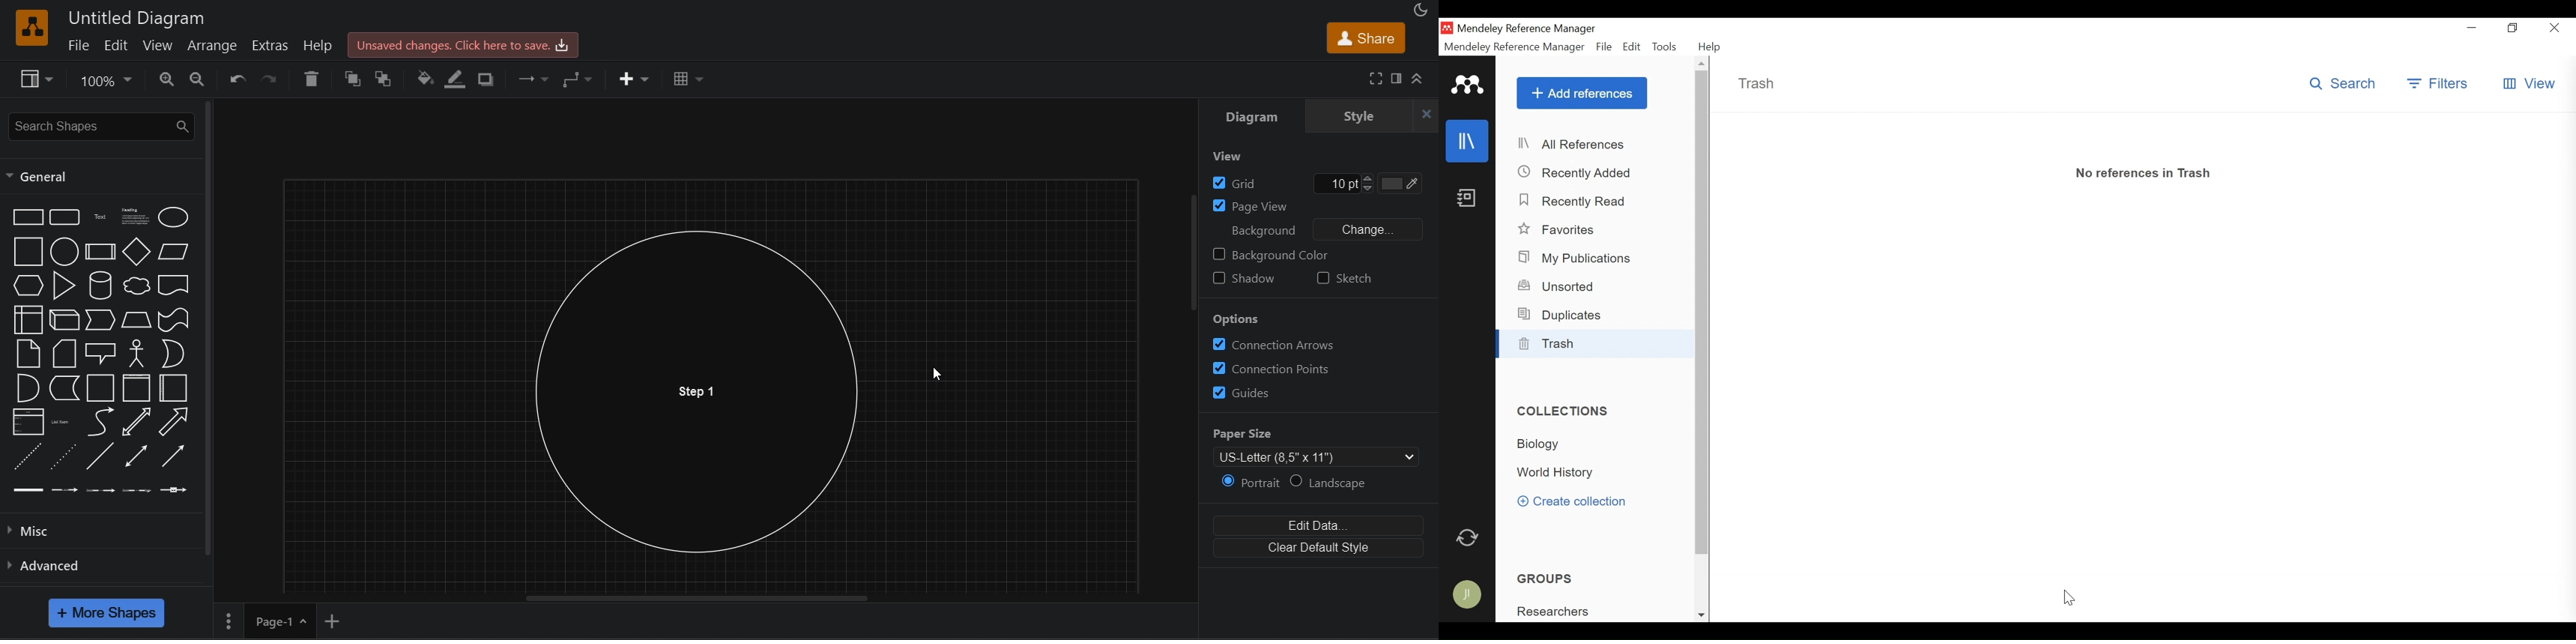 The width and height of the screenshot is (2576, 644). I want to click on text, so click(99, 218).